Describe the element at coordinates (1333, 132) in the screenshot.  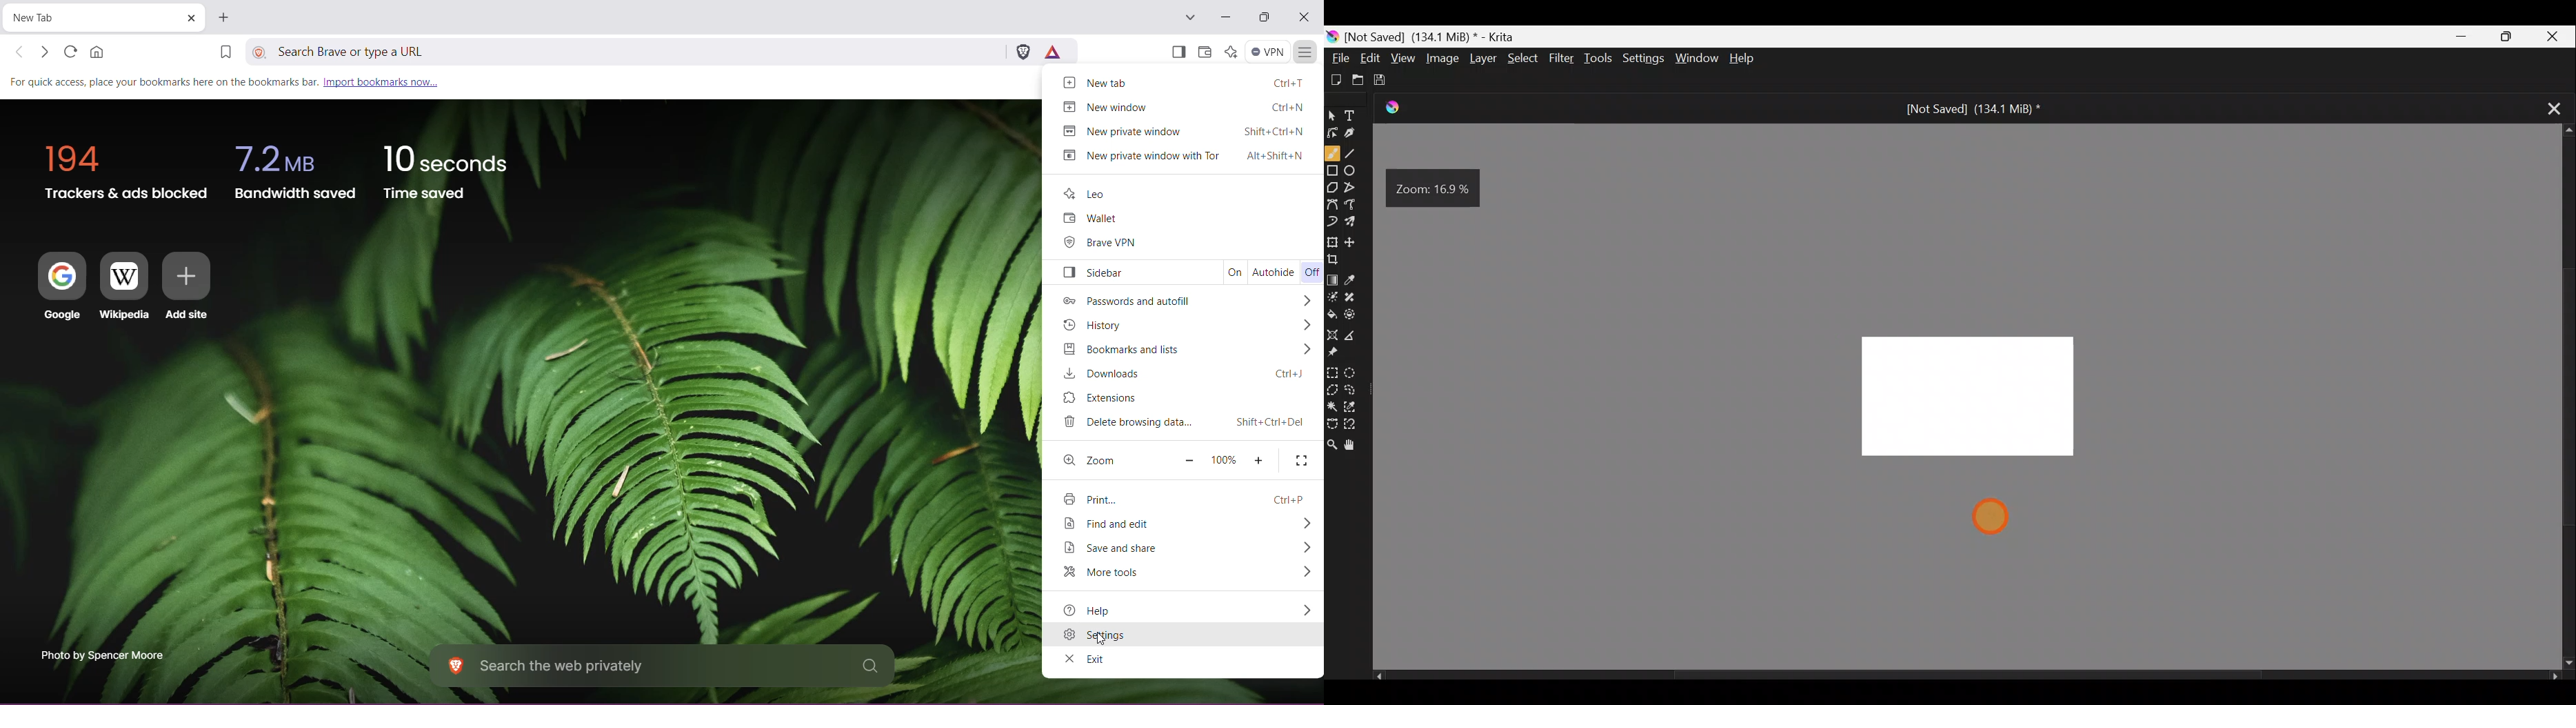
I see `Edit shapes tool` at that location.